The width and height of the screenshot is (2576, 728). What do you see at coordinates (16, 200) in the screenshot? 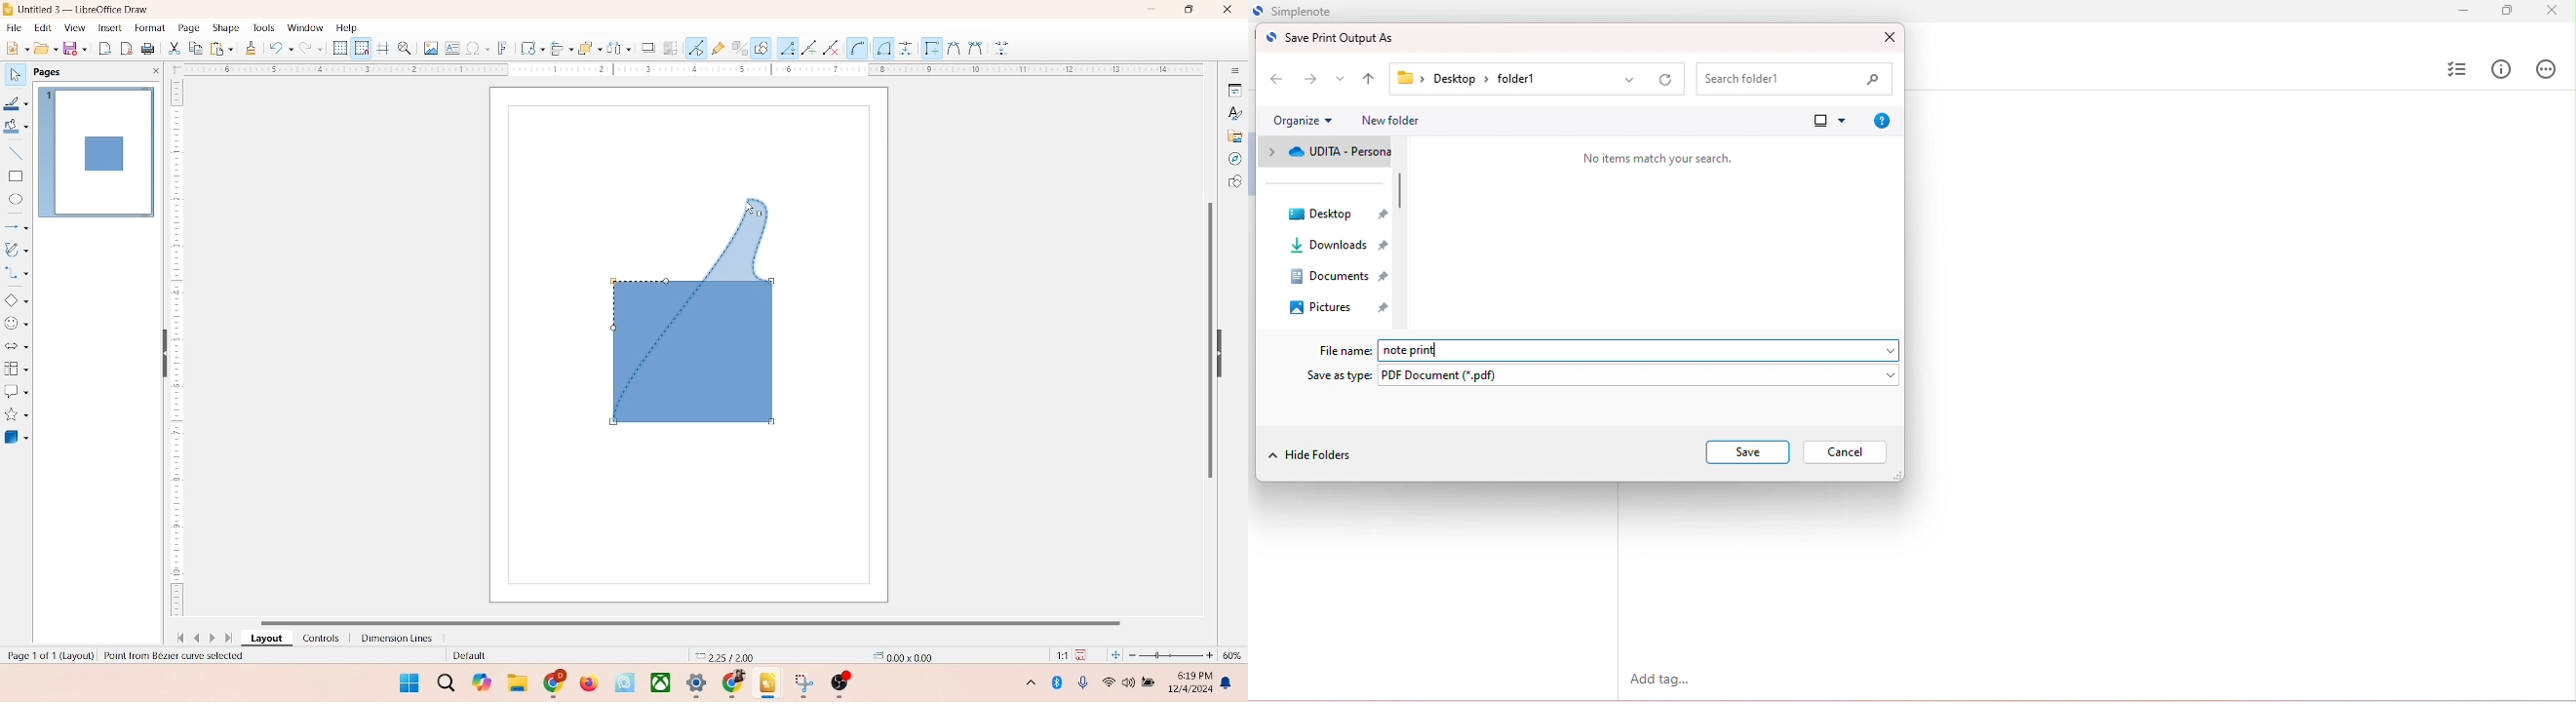
I see `ellipse` at bounding box center [16, 200].